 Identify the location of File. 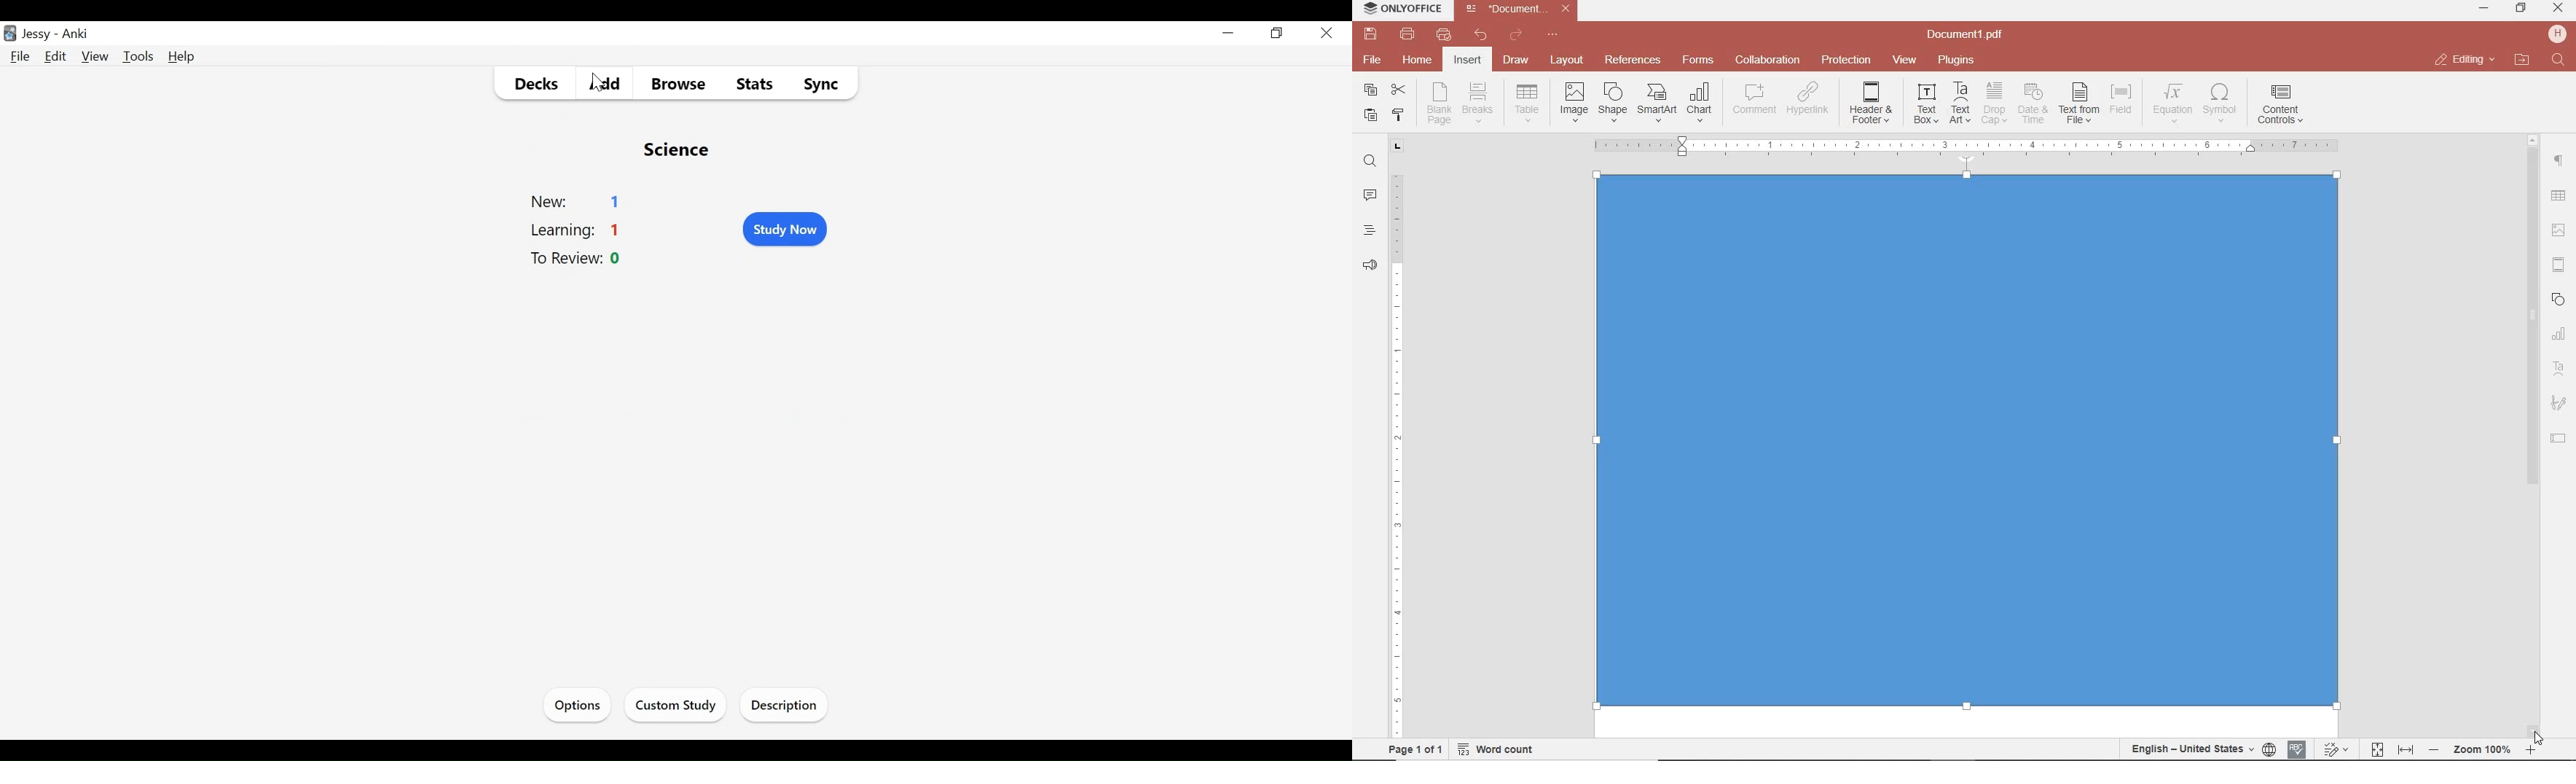
(20, 57).